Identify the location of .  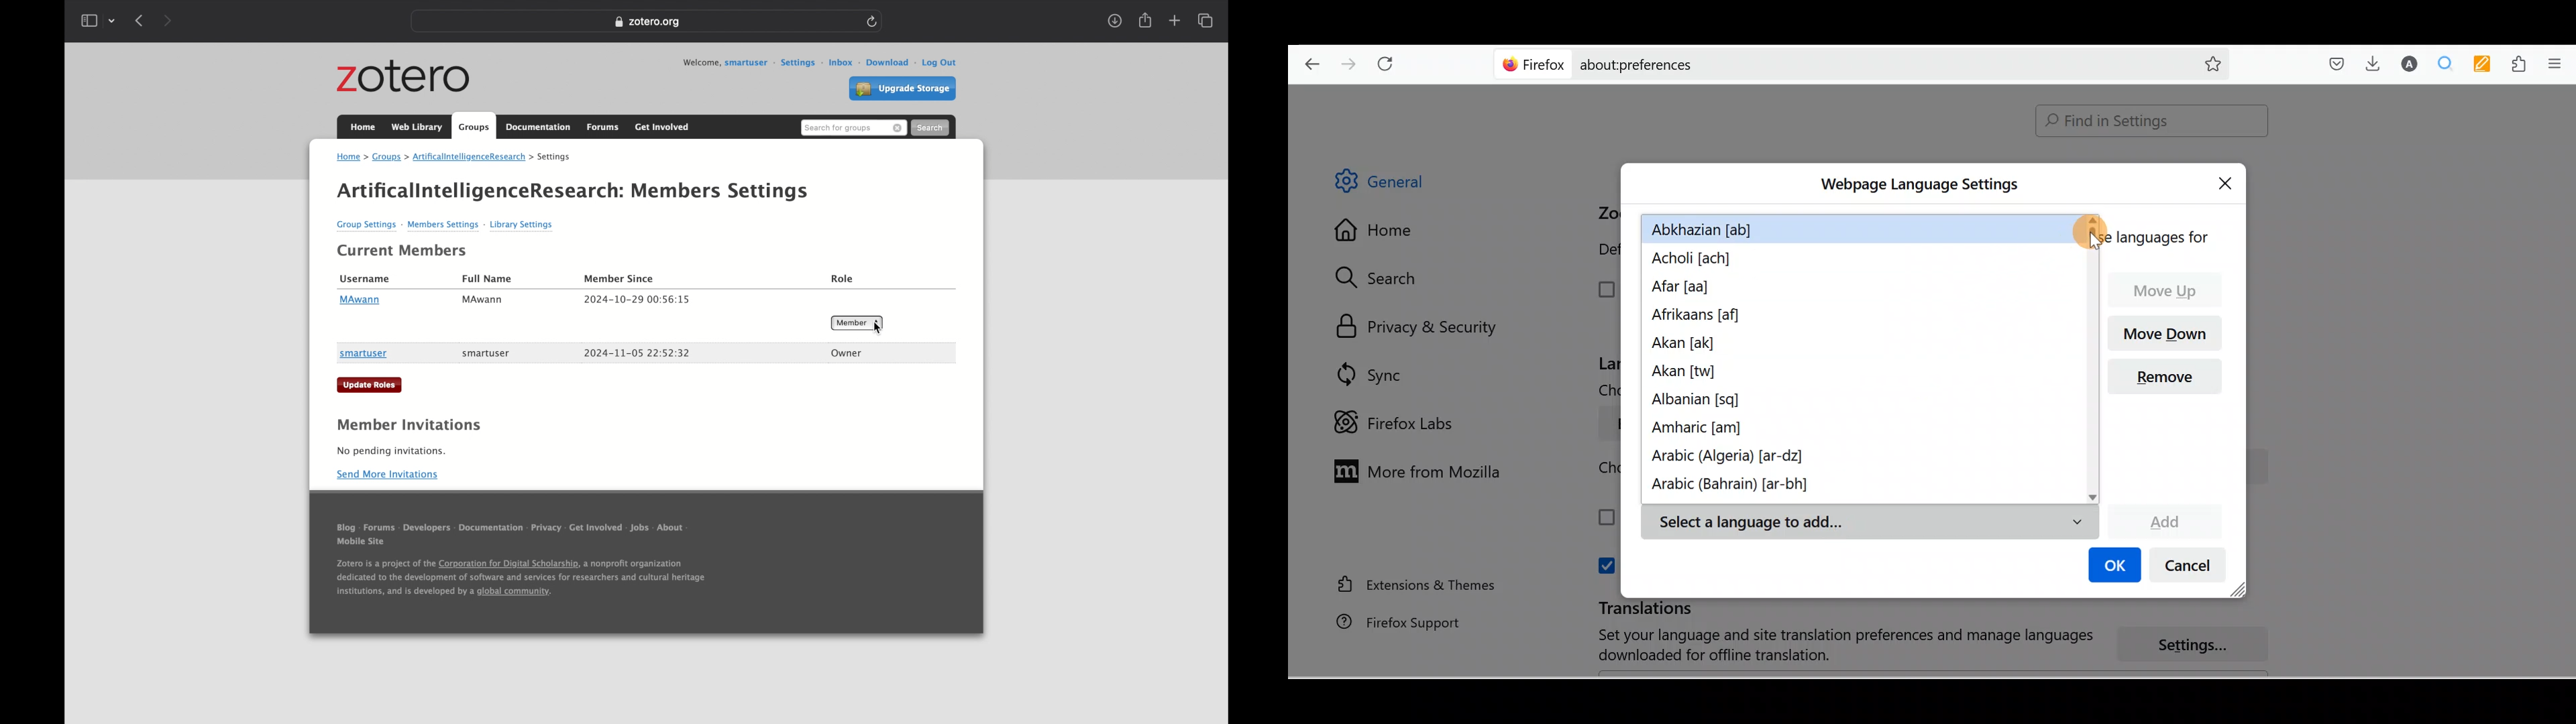
(479, 192).